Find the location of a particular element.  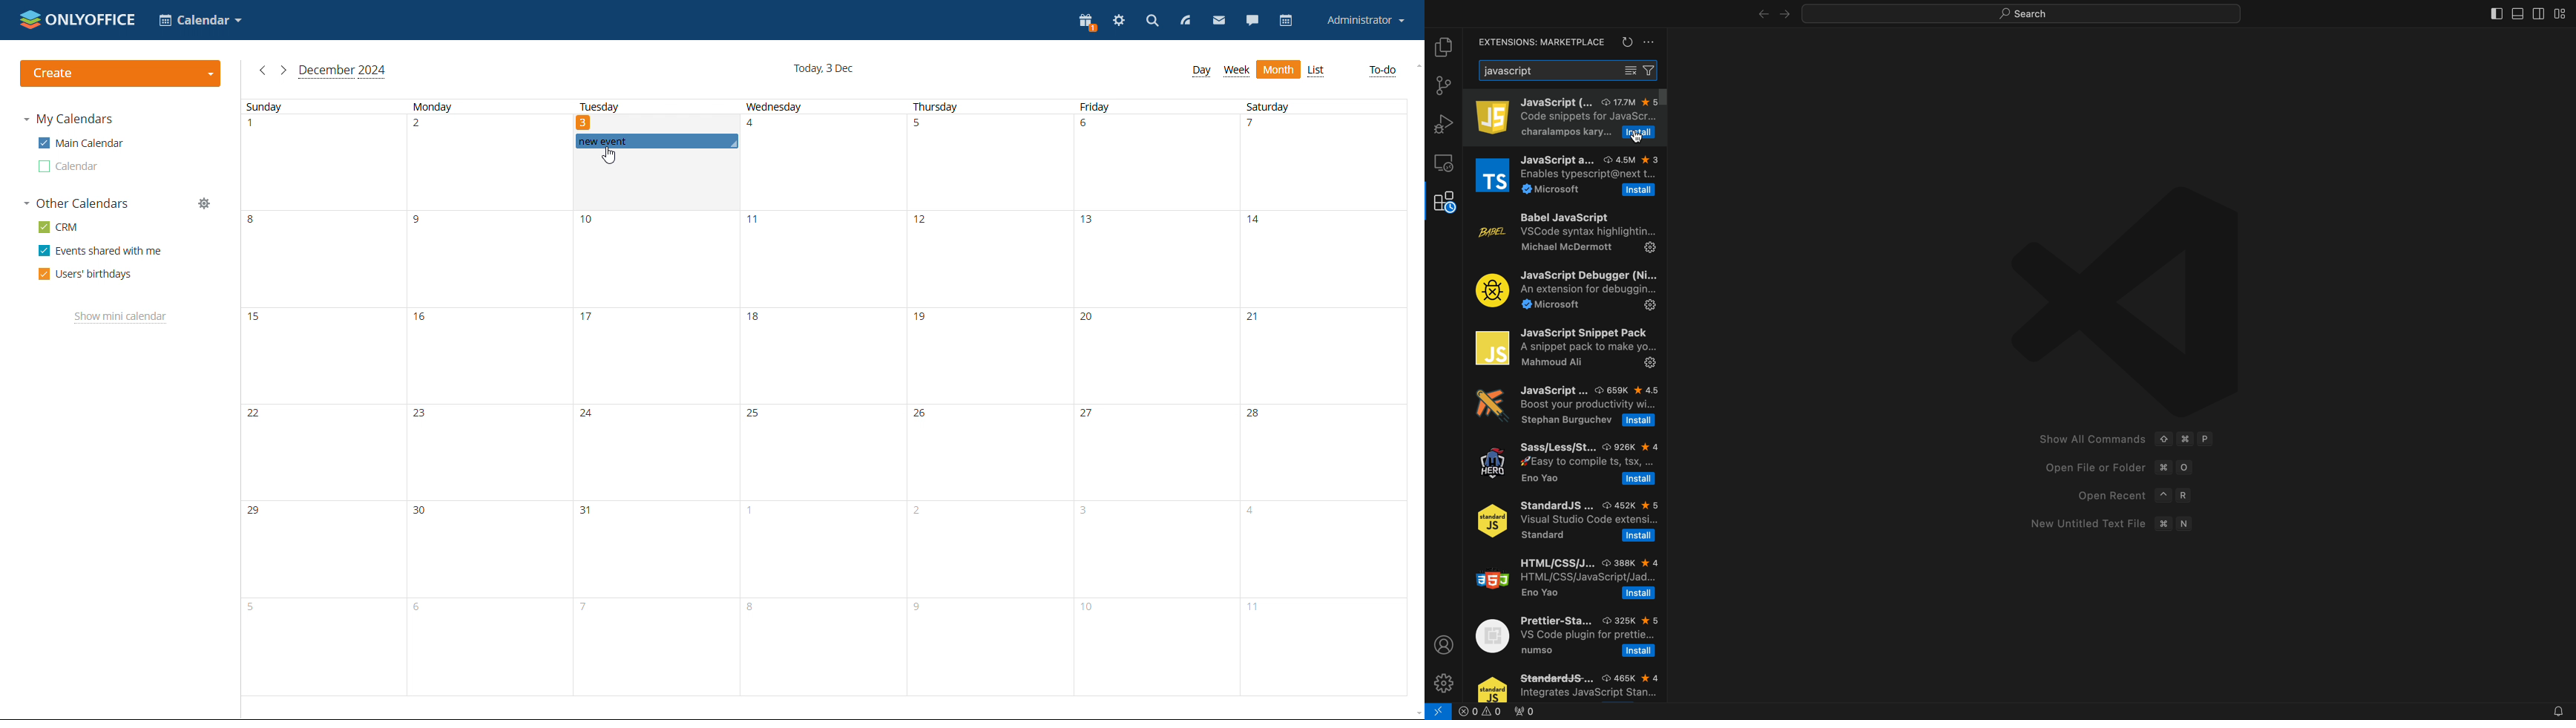

week view is located at coordinates (1236, 71).